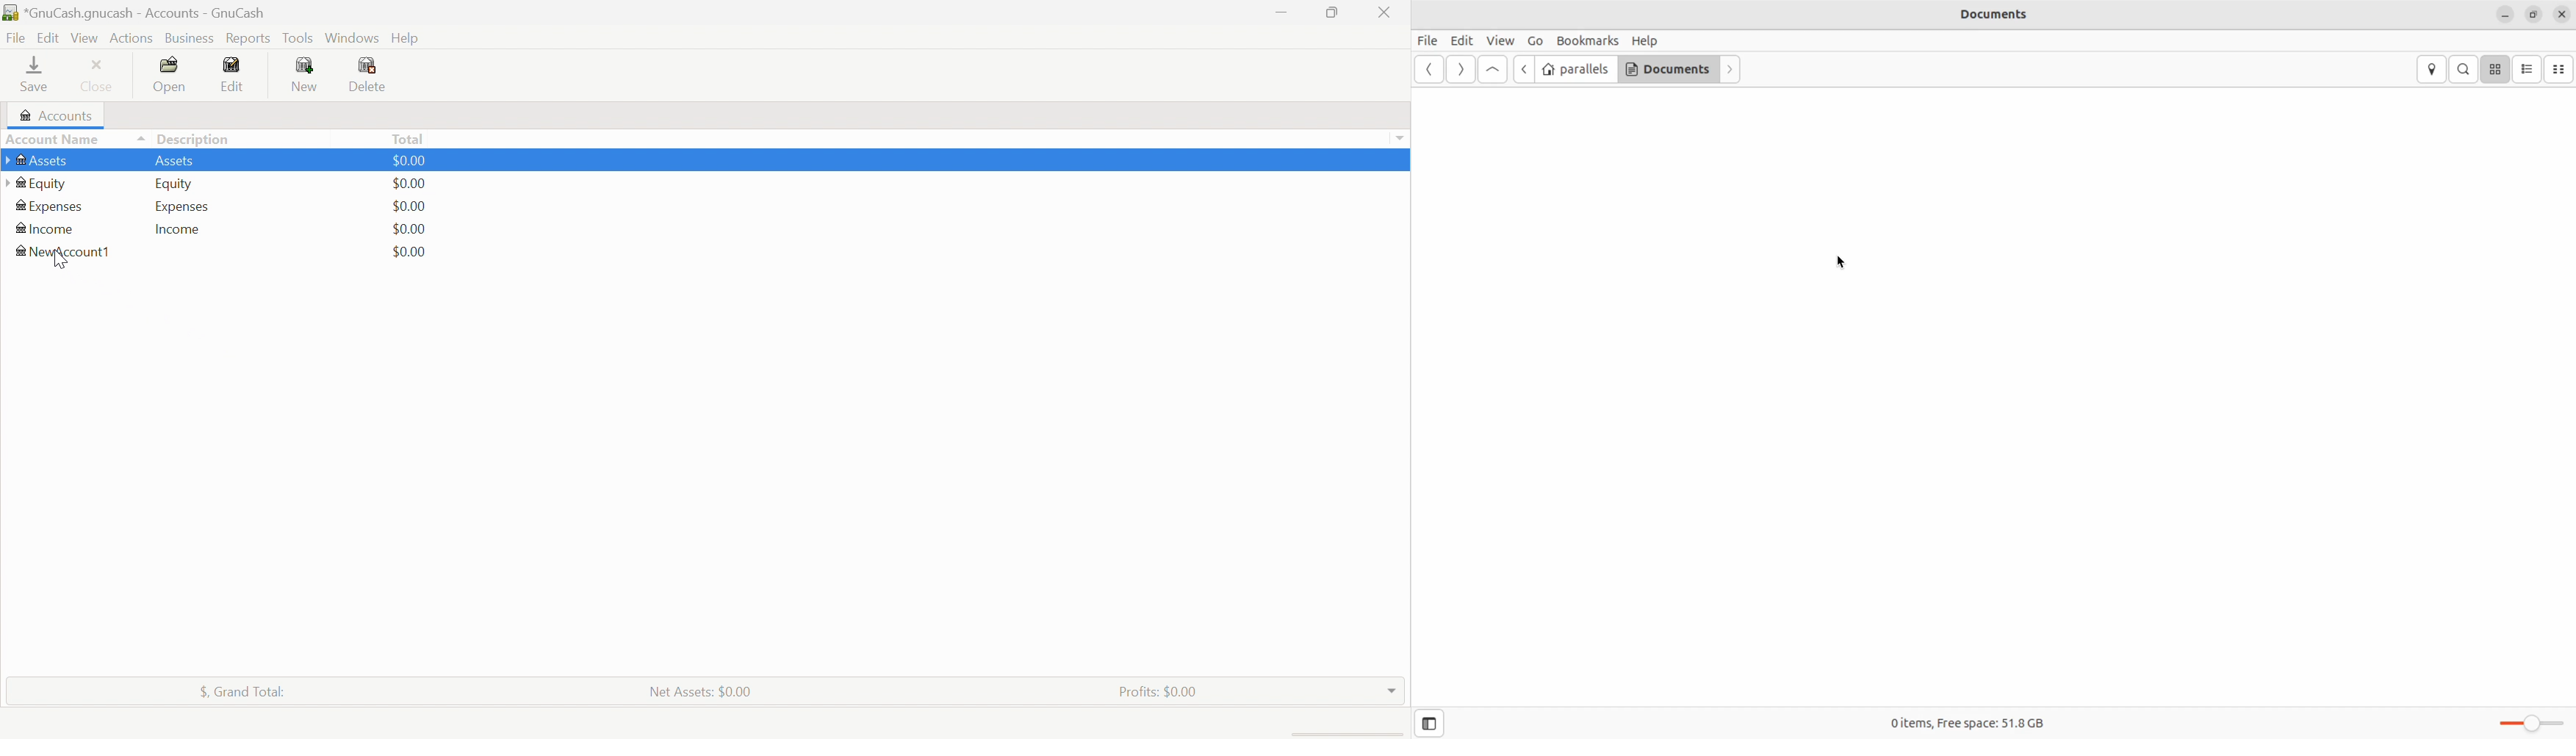 The height and width of the screenshot is (756, 2576). What do you see at coordinates (2528, 69) in the screenshot?
I see `list view` at bounding box center [2528, 69].